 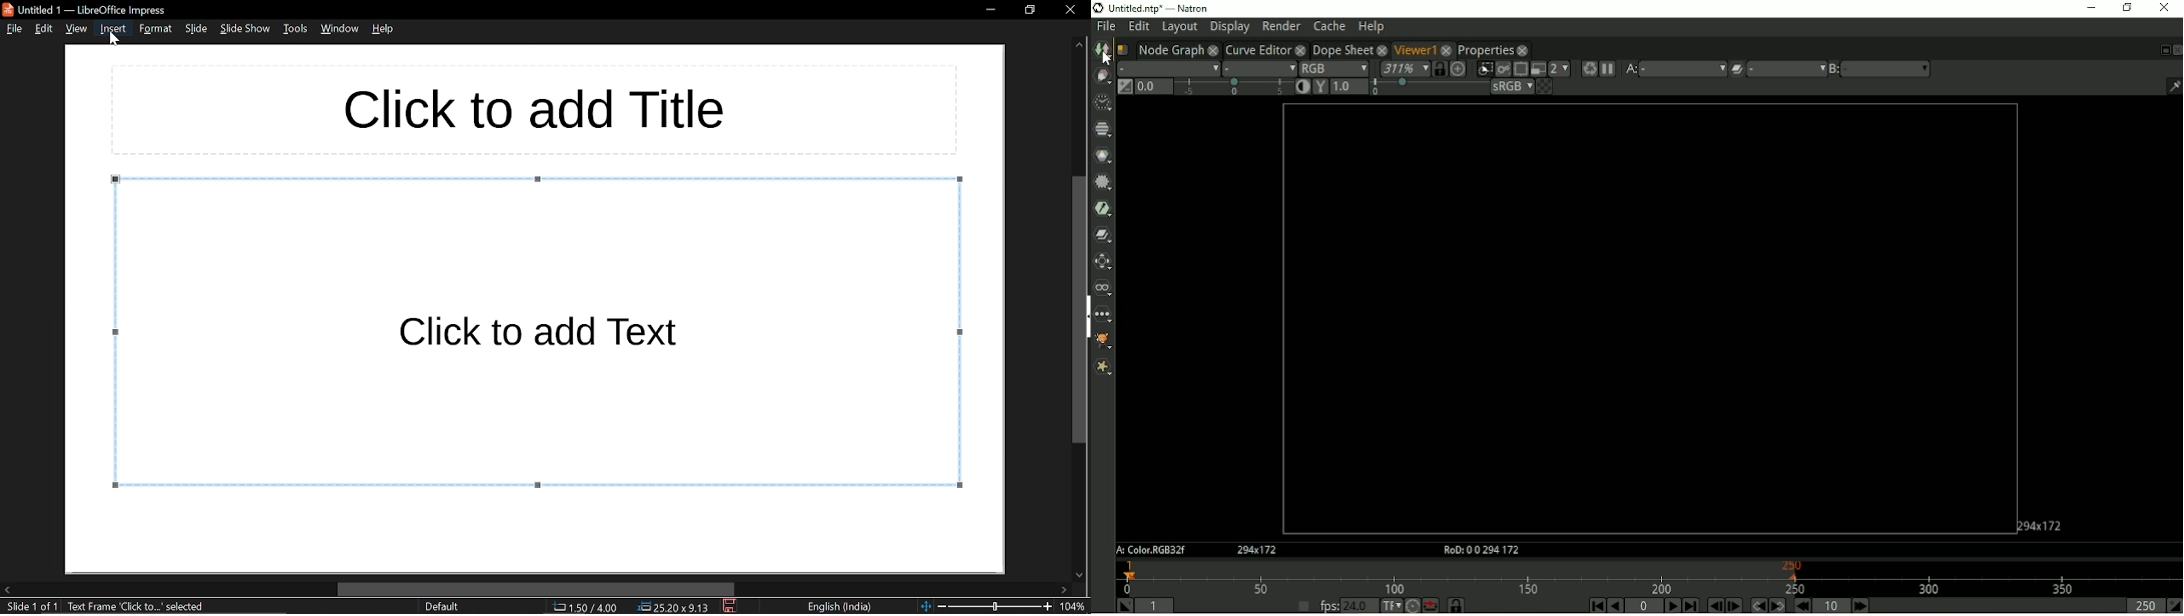 What do you see at coordinates (1691, 605) in the screenshot?
I see `Last frame` at bounding box center [1691, 605].